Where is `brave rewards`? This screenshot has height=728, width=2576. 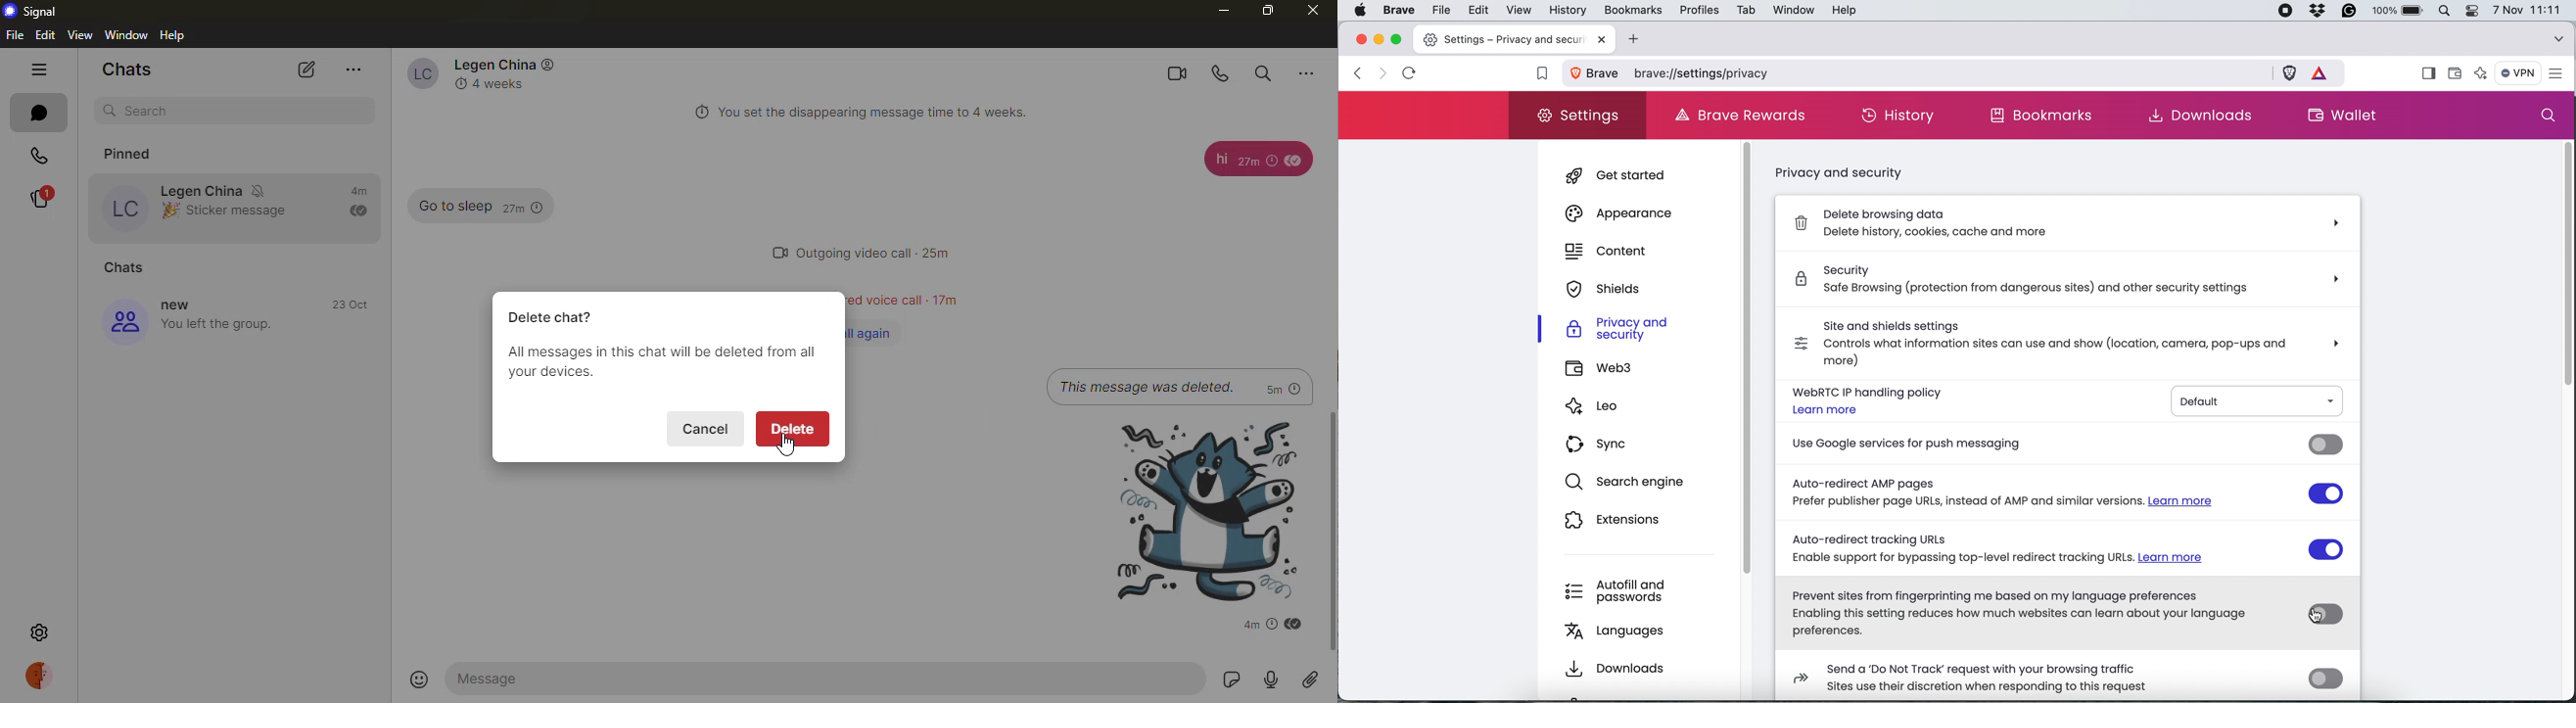
brave rewards is located at coordinates (1746, 116).